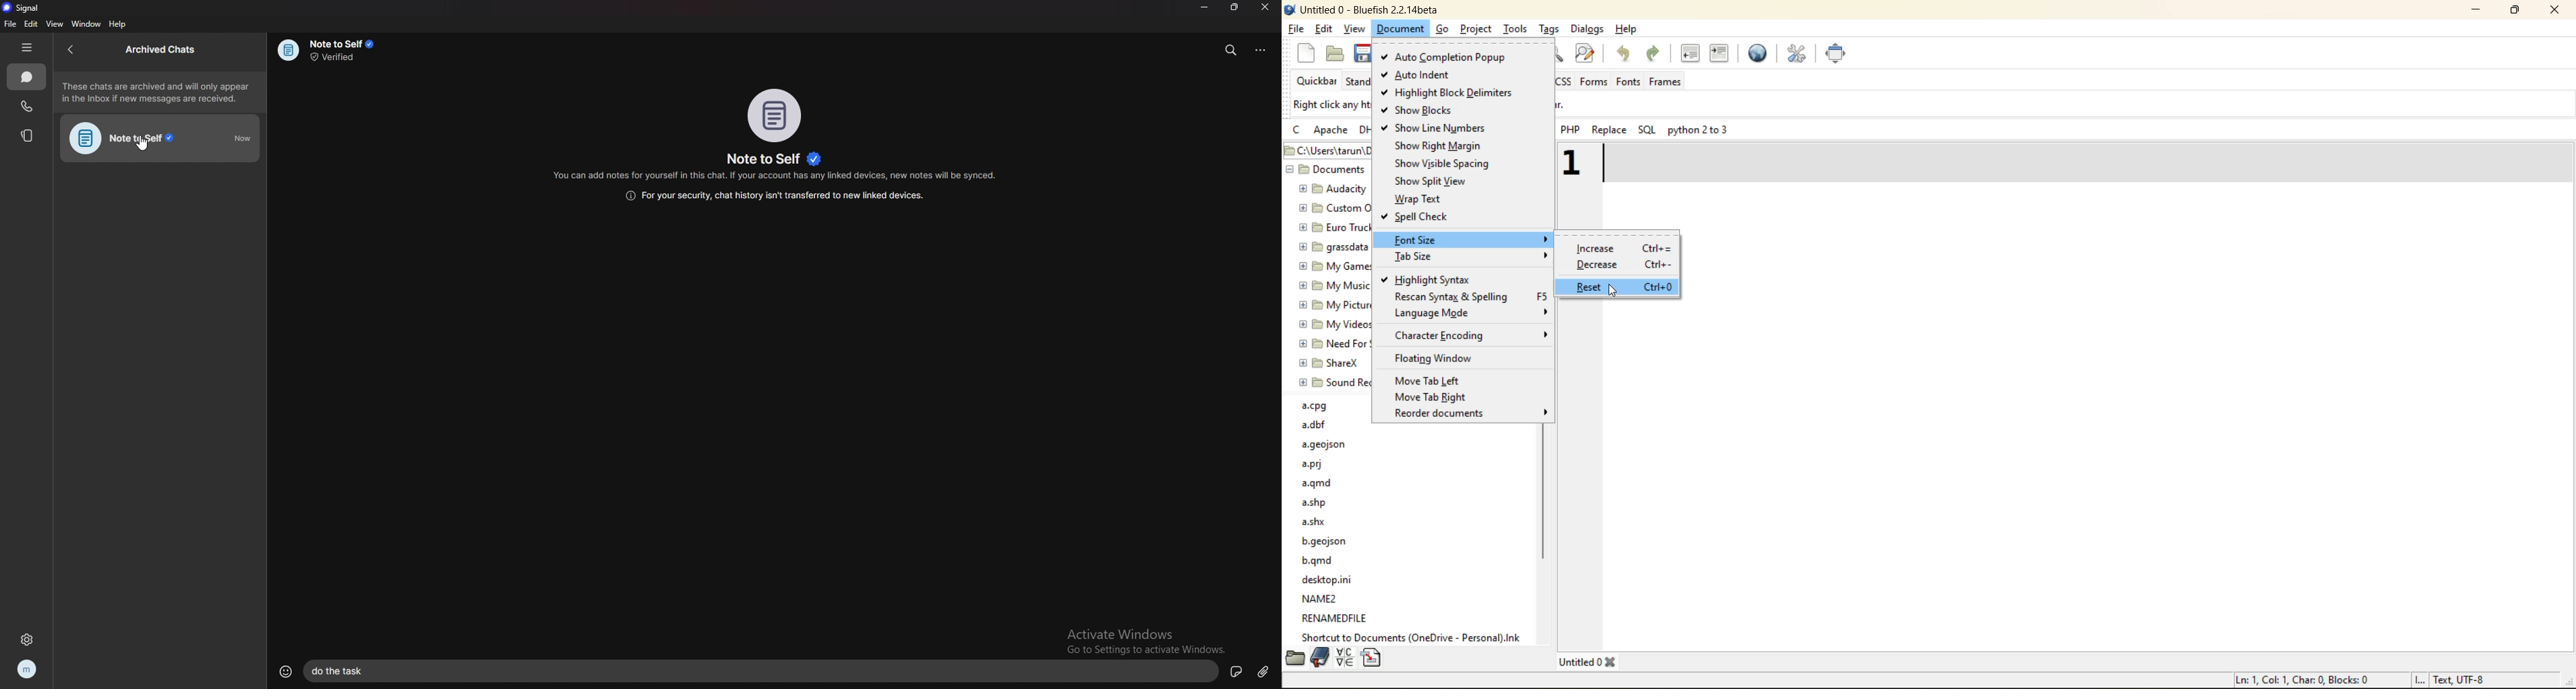 This screenshot has height=700, width=2576. Describe the element at coordinates (1425, 201) in the screenshot. I see `wrap text` at that location.